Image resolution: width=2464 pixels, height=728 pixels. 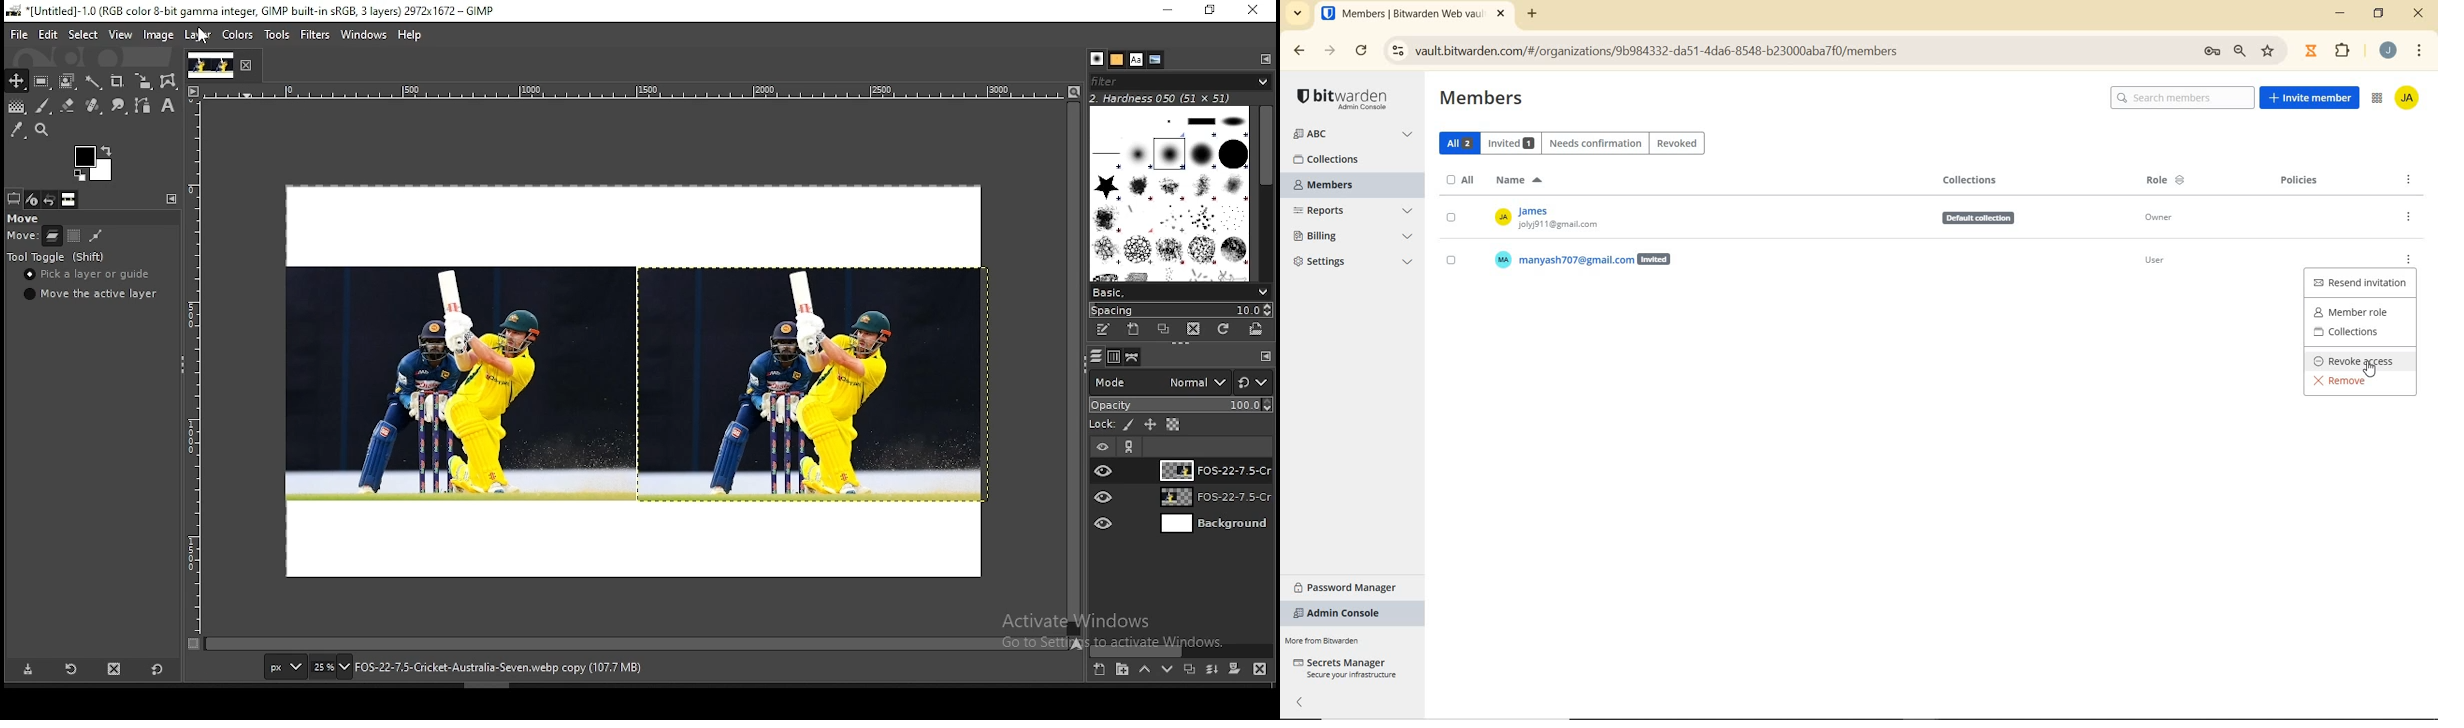 I want to click on ADDRESS BAR, so click(x=1834, y=50).